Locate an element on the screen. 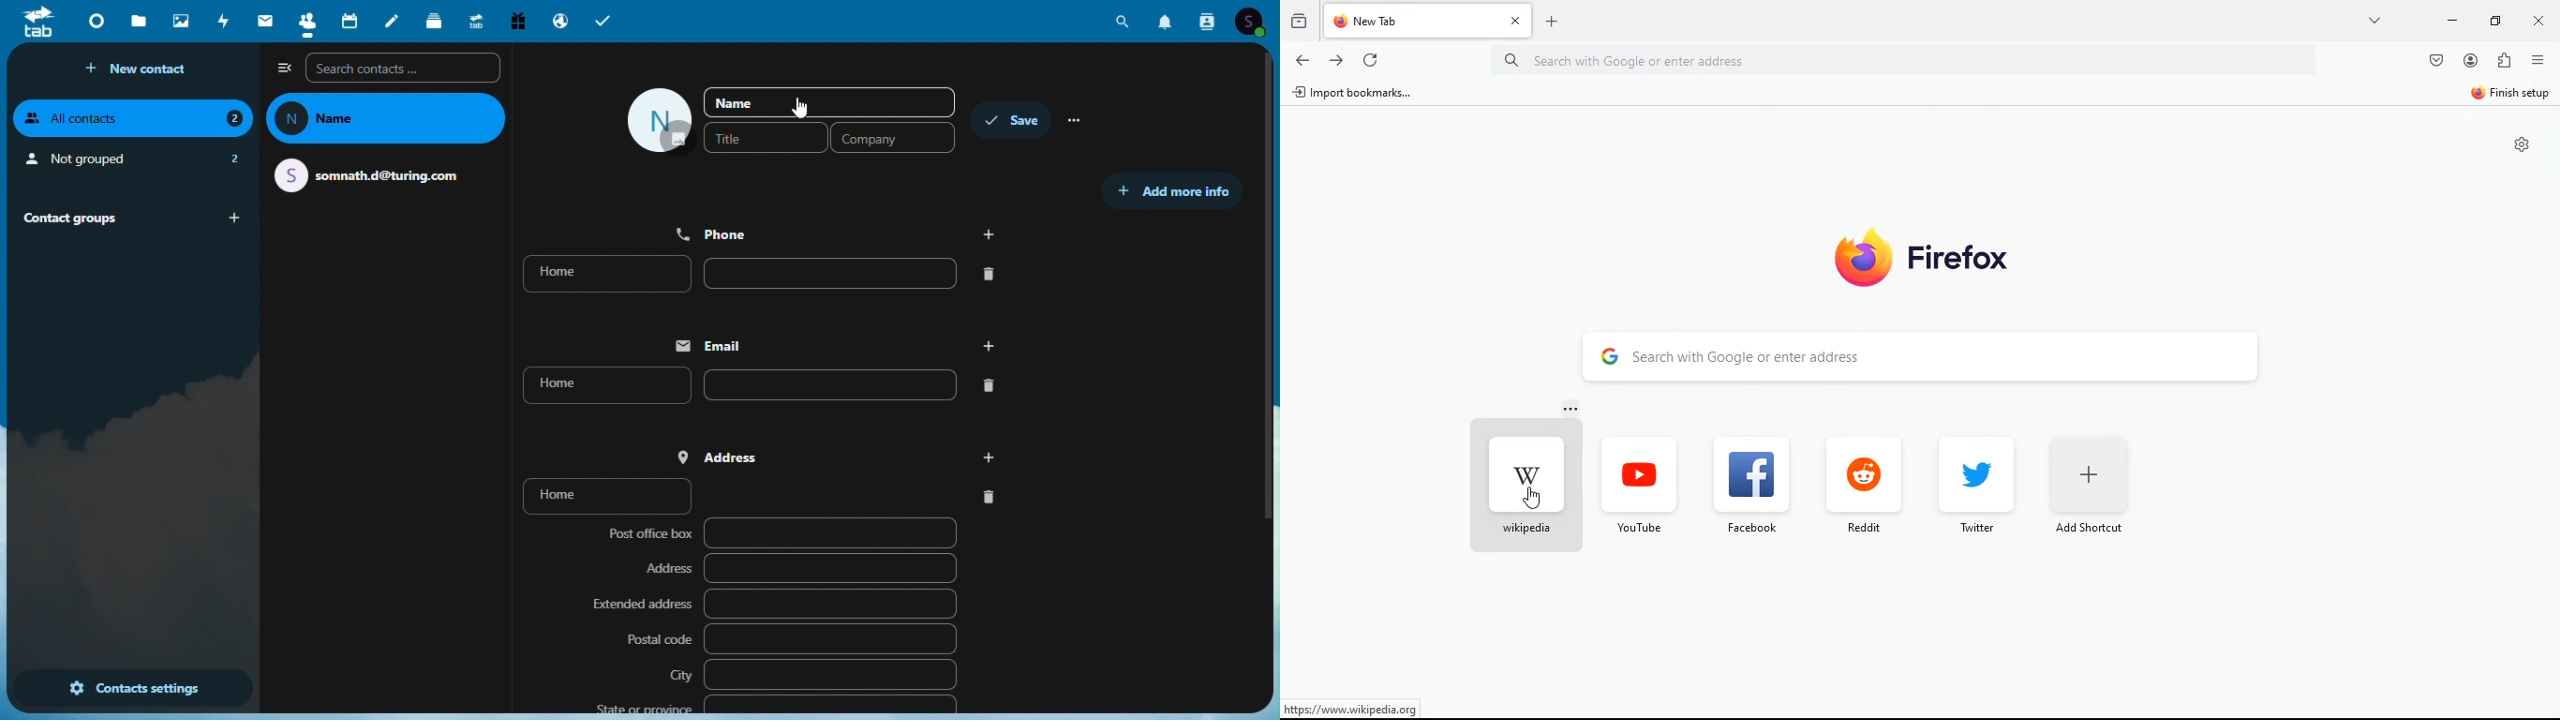 This screenshot has width=2576, height=728. settings is located at coordinates (2520, 146).